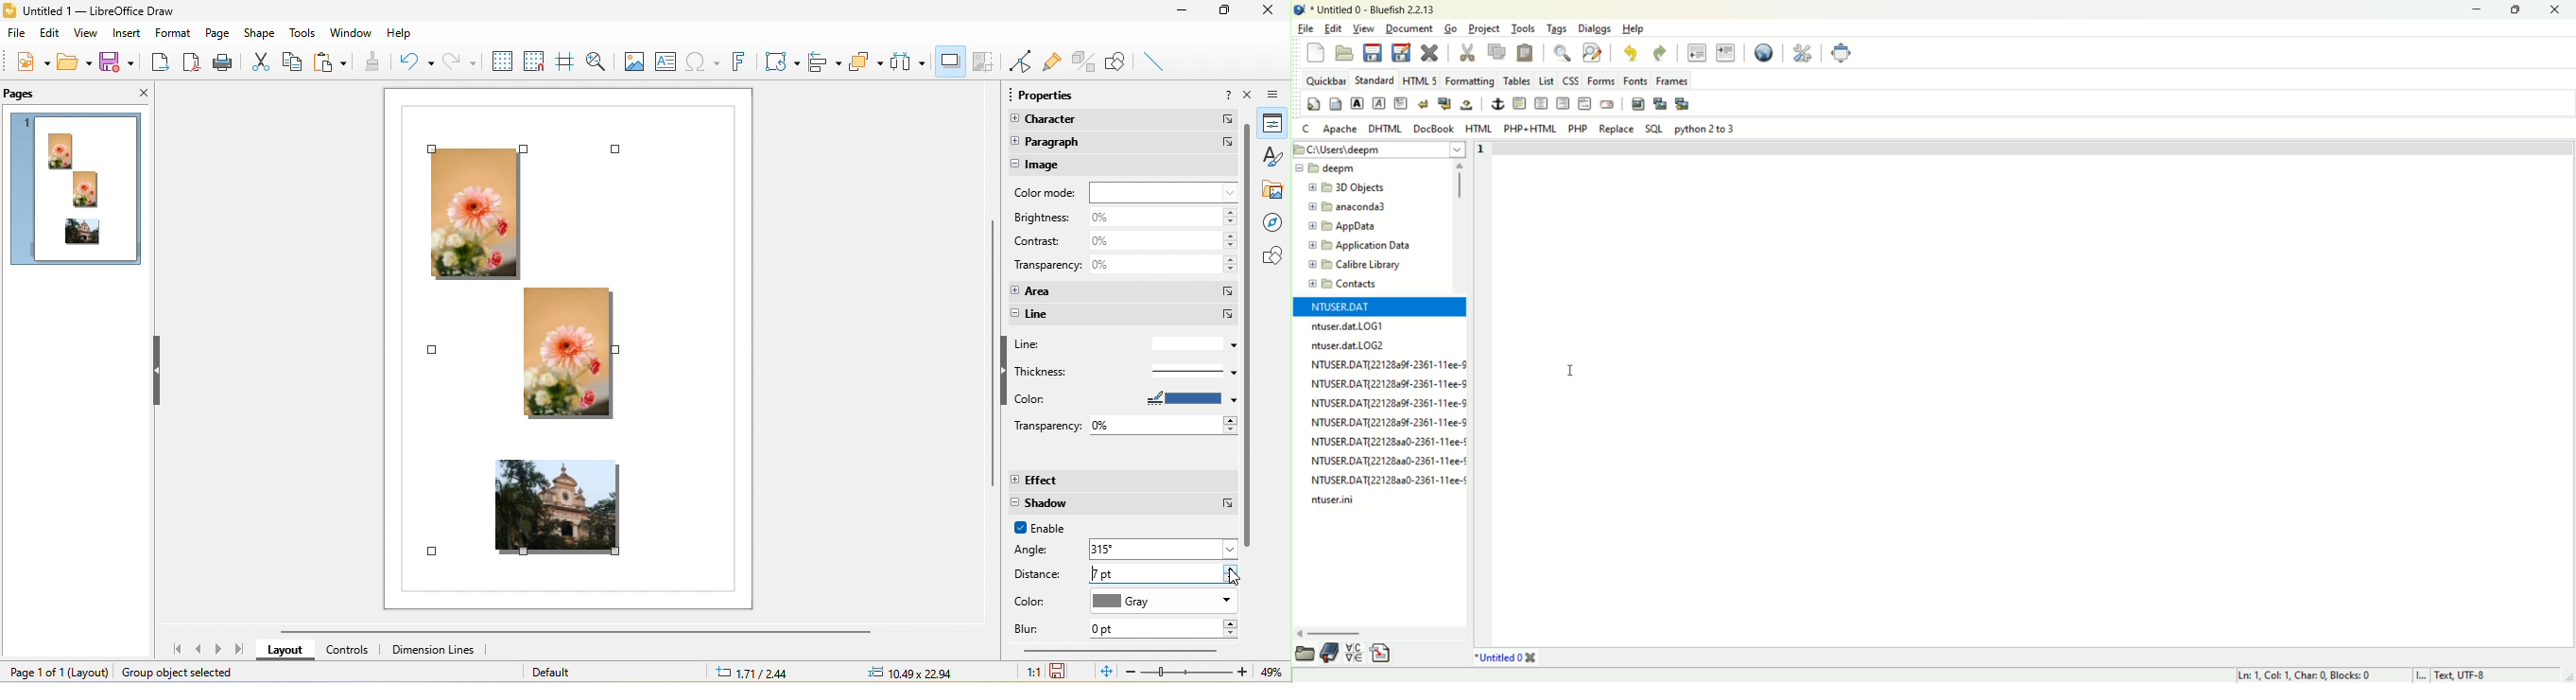 The height and width of the screenshot is (700, 2576). Describe the element at coordinates (1419, 80) in the screenshot. I see `HTML5` at that location.